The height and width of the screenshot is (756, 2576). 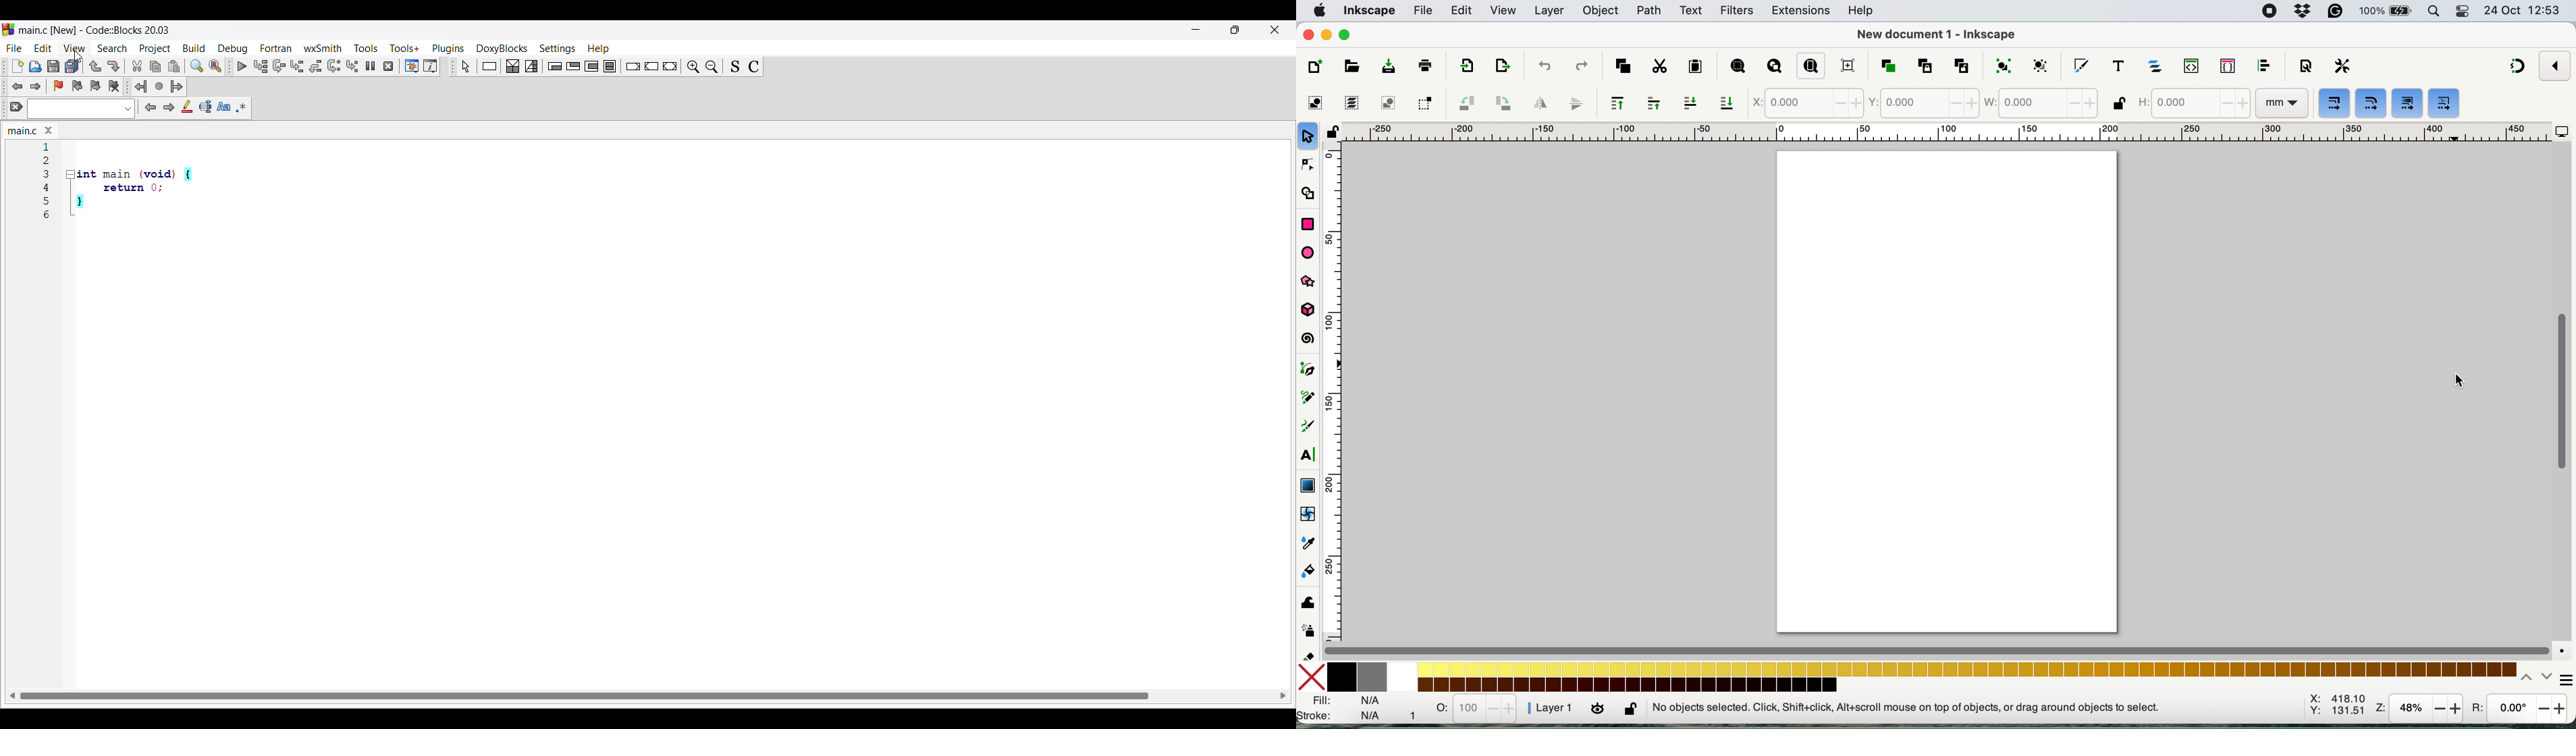 I want to click on clone, so click(x=1924, y=65).